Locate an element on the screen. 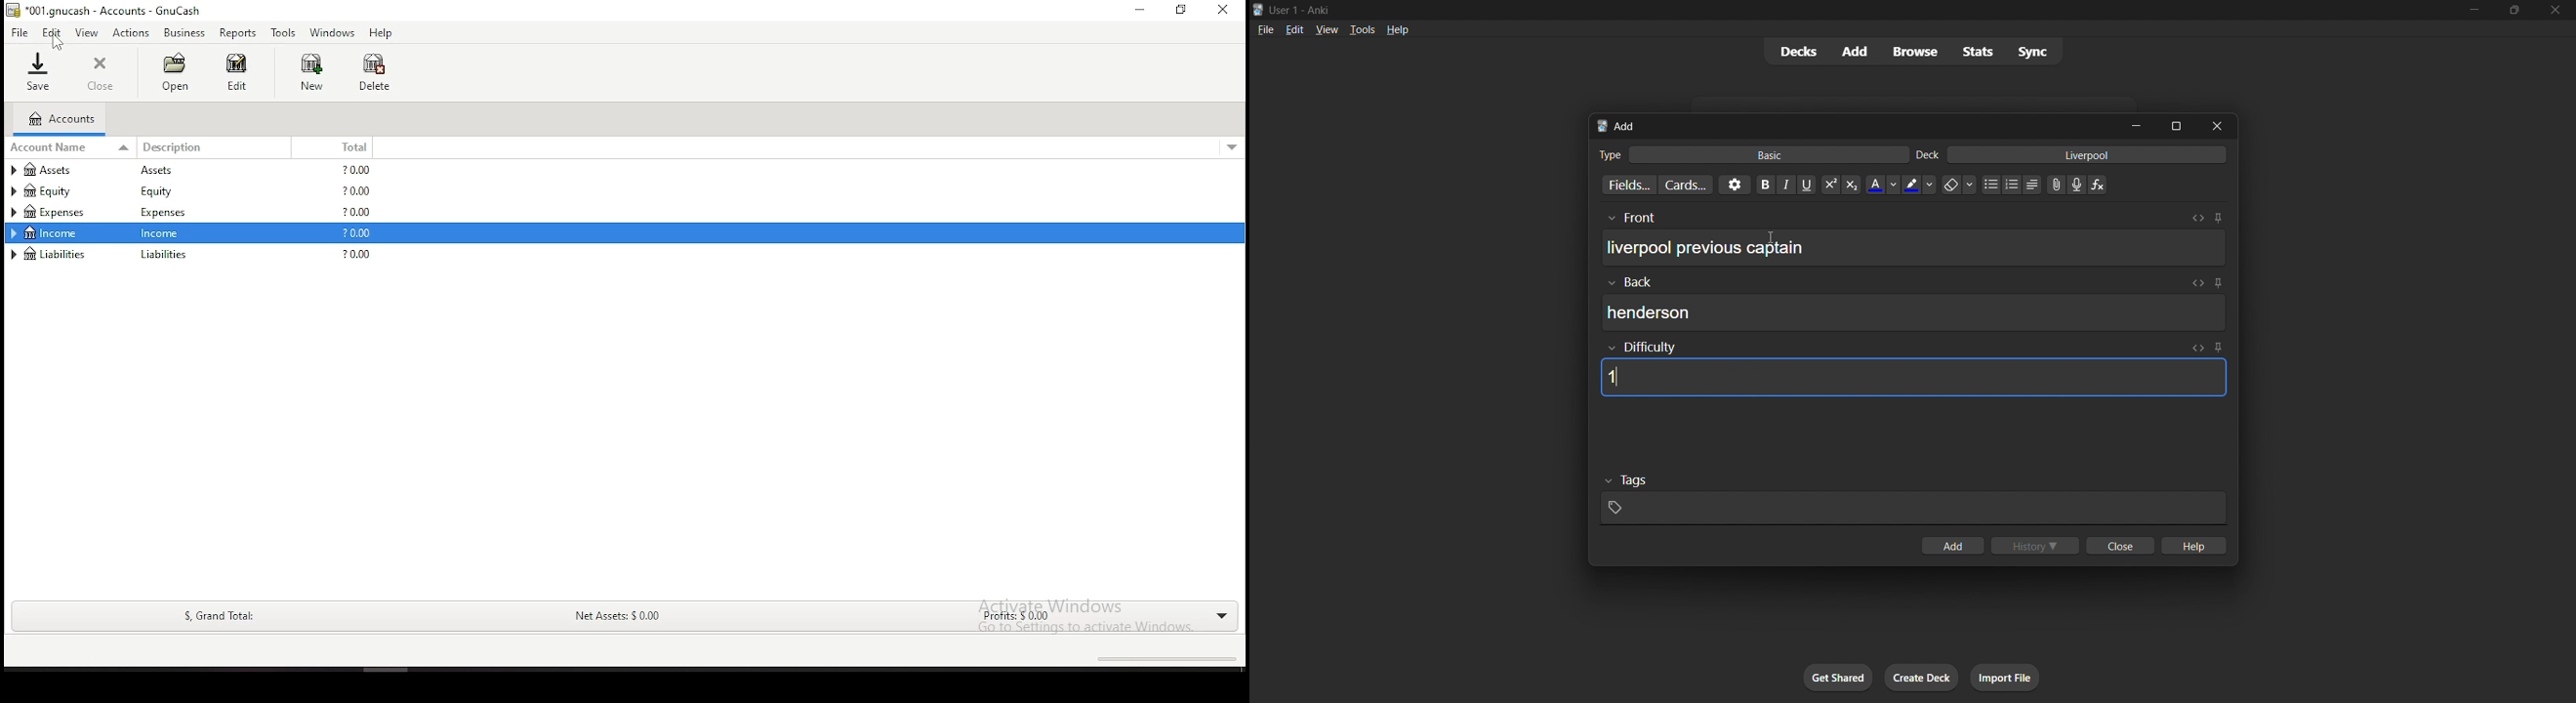  dotted list is located at coordinates (1990, 186).